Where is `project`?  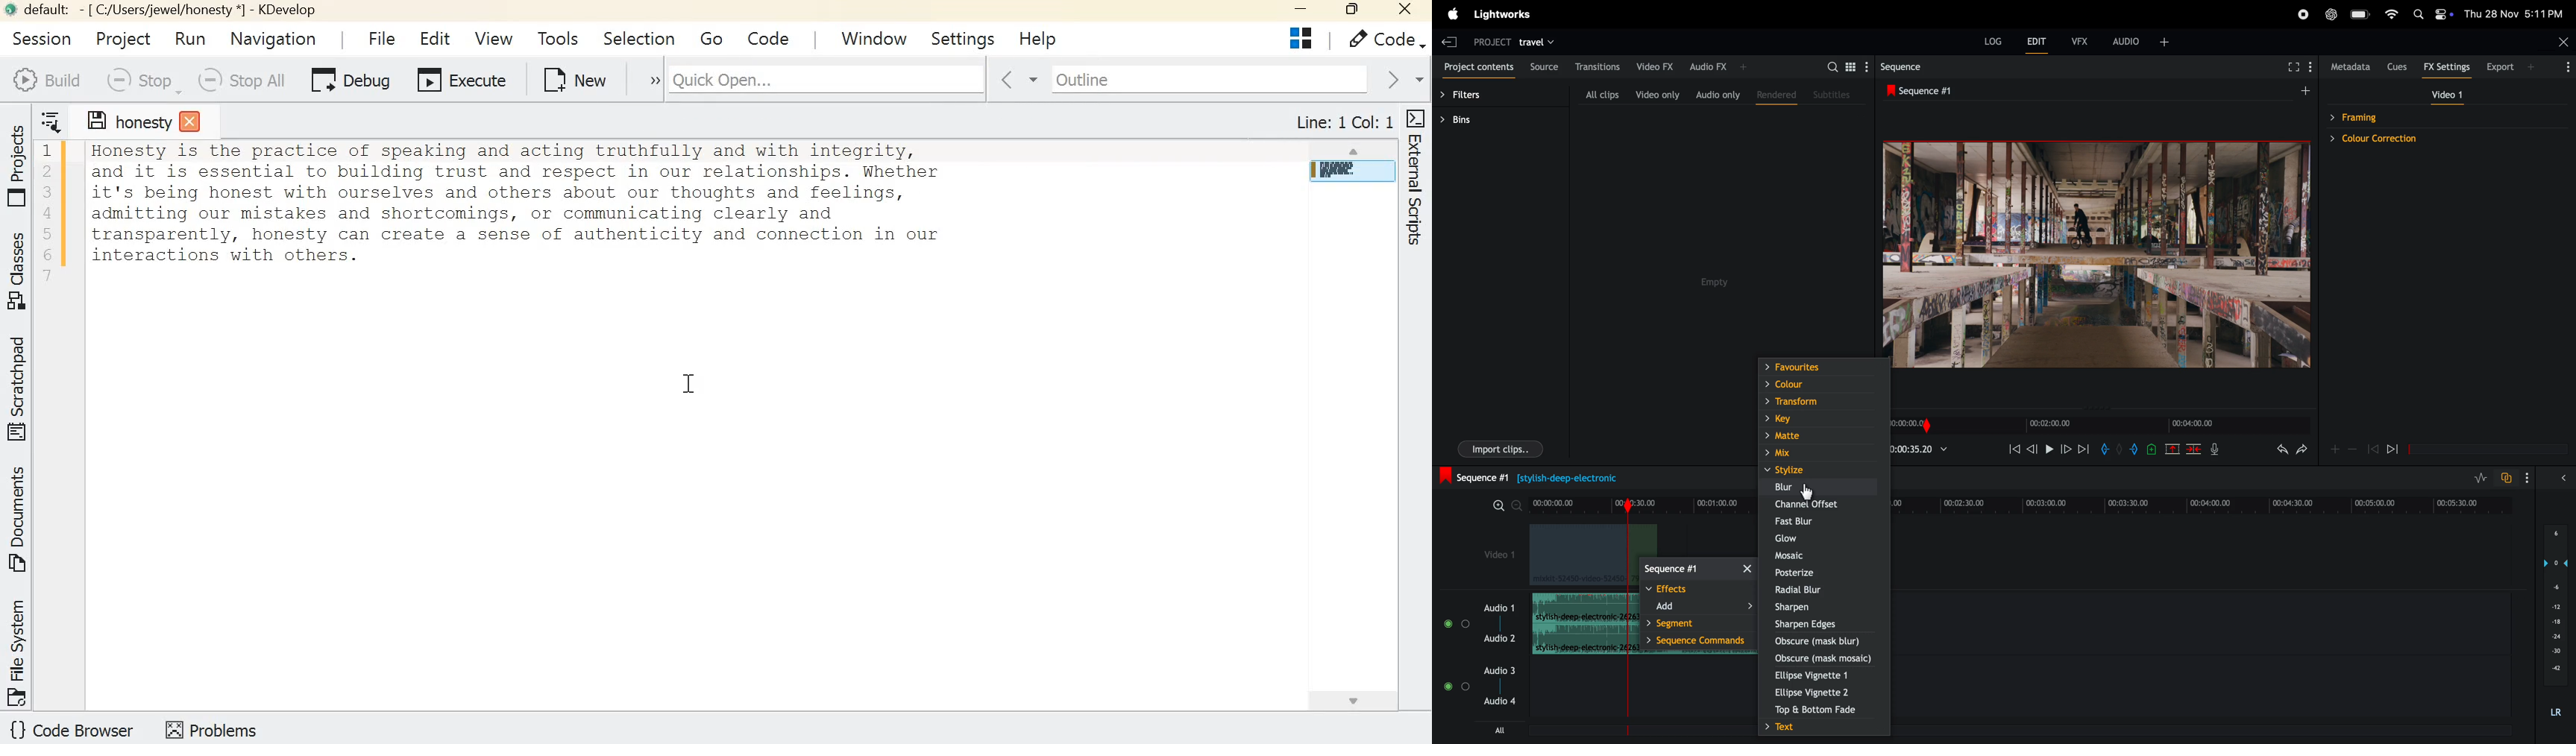
project is located at coordinates (1488, 44).